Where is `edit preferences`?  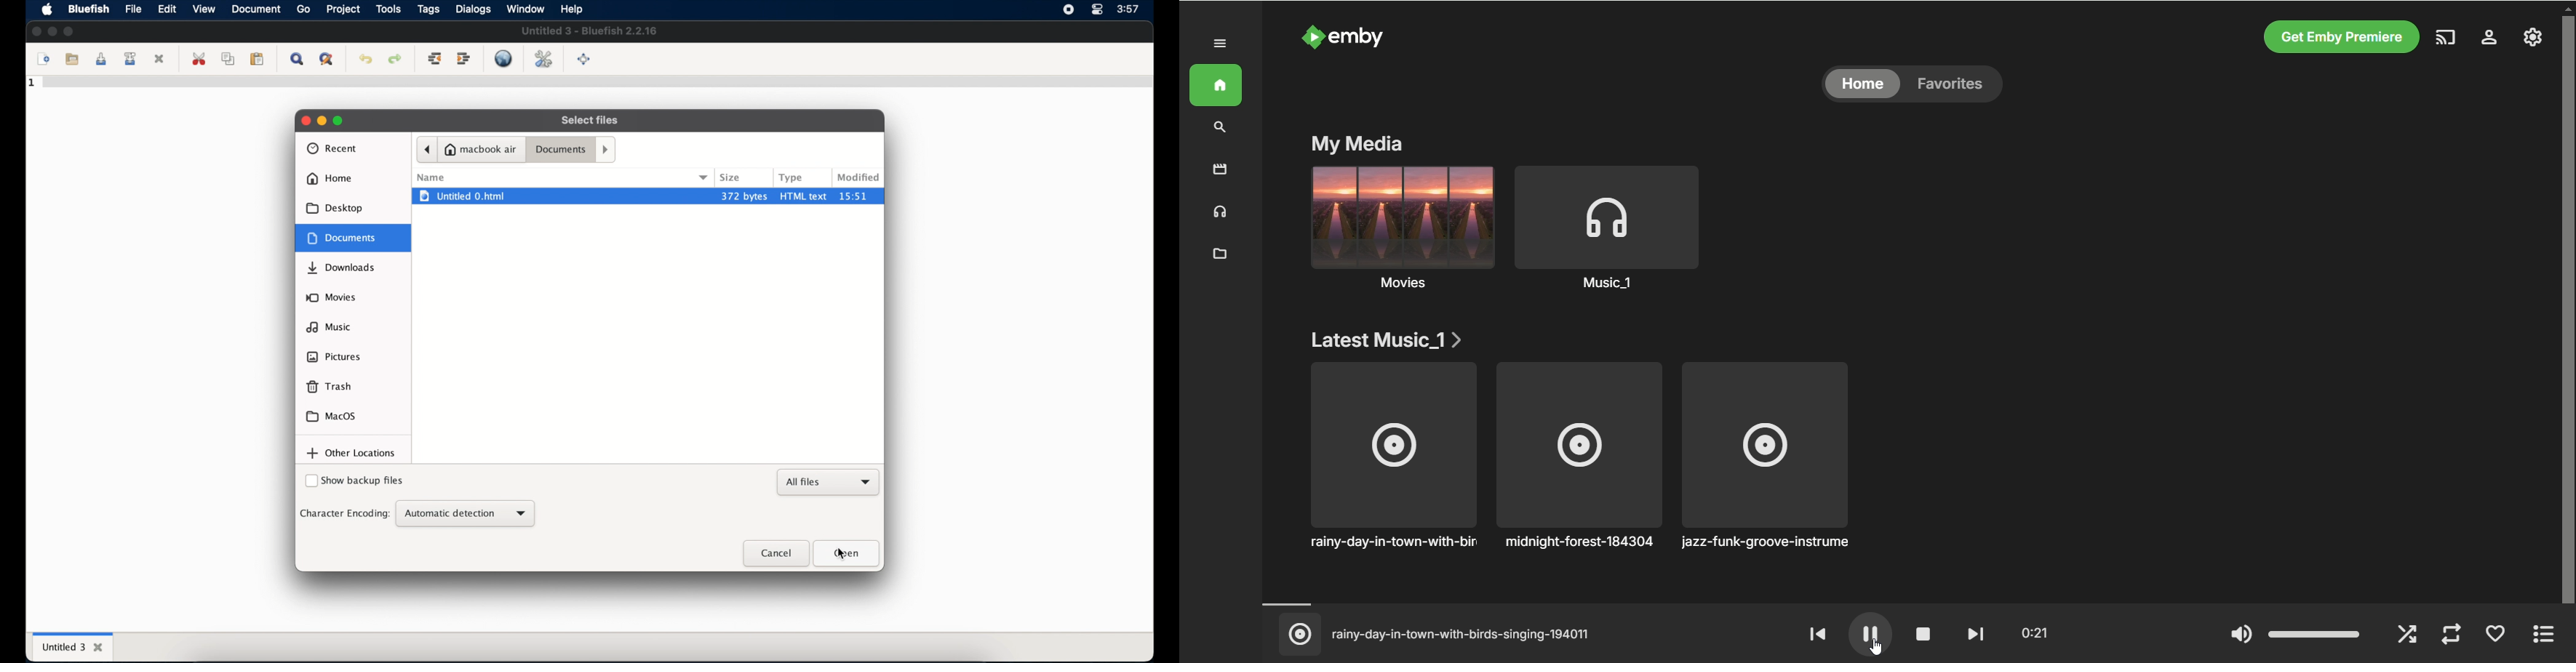
edit preferences is located at coordinates (543, 58).